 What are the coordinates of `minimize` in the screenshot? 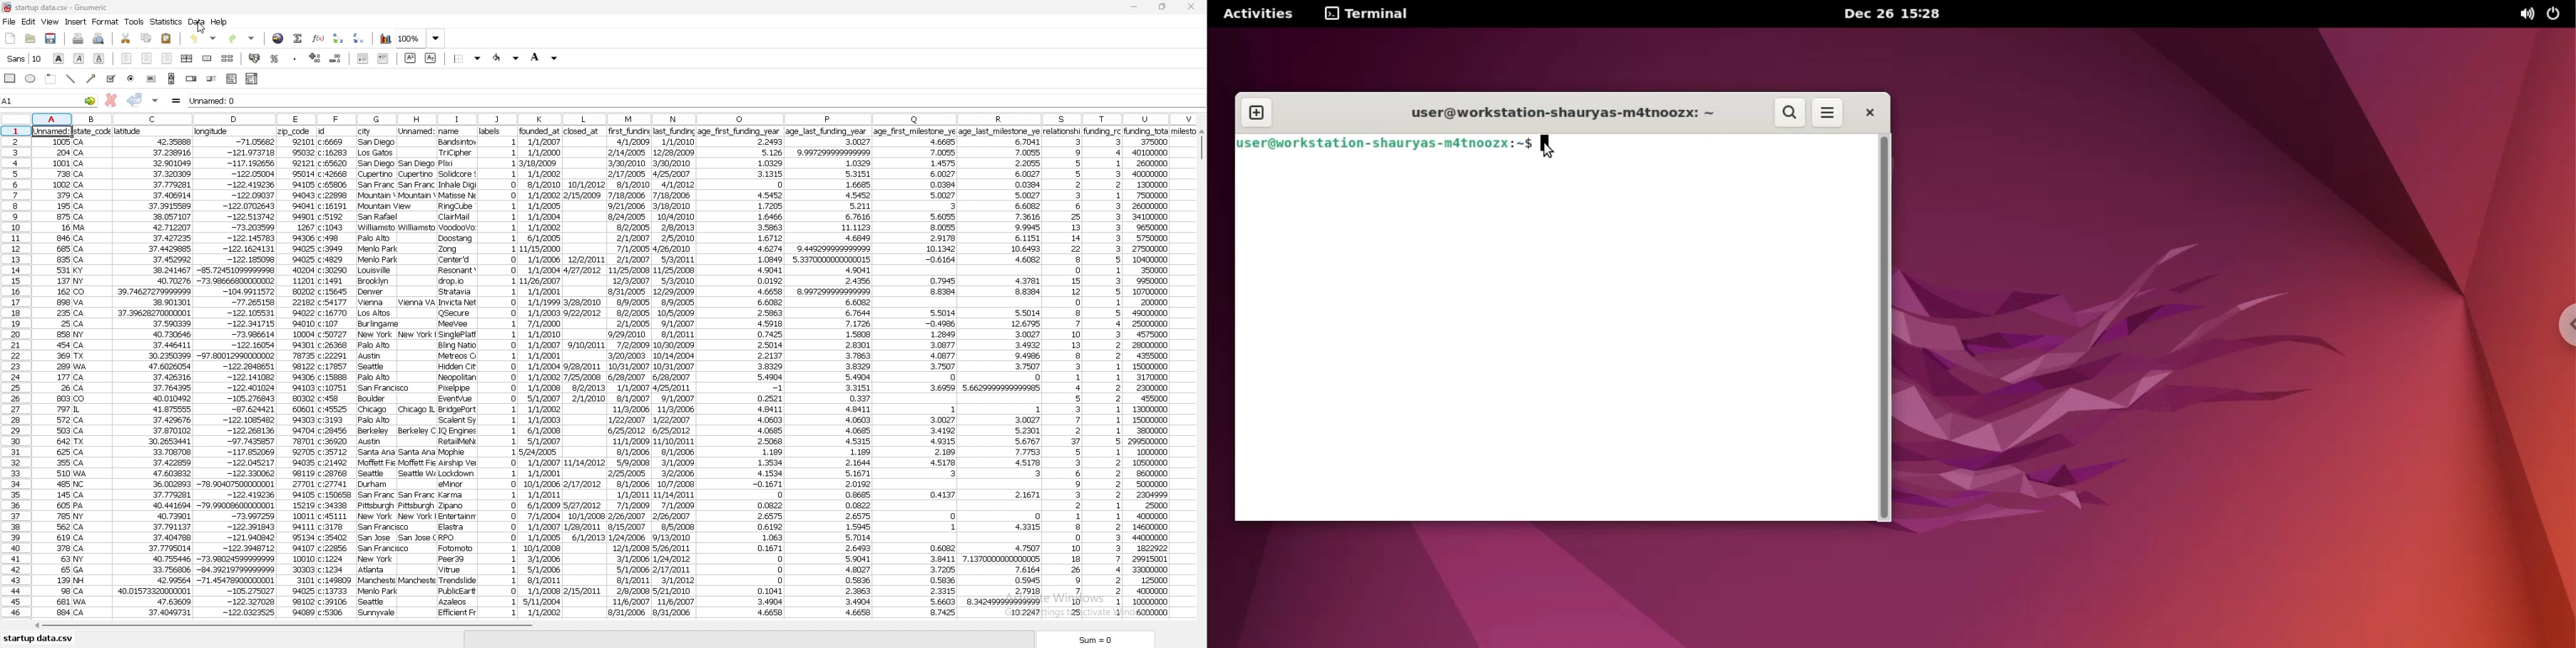 It's located at (1135, 7).